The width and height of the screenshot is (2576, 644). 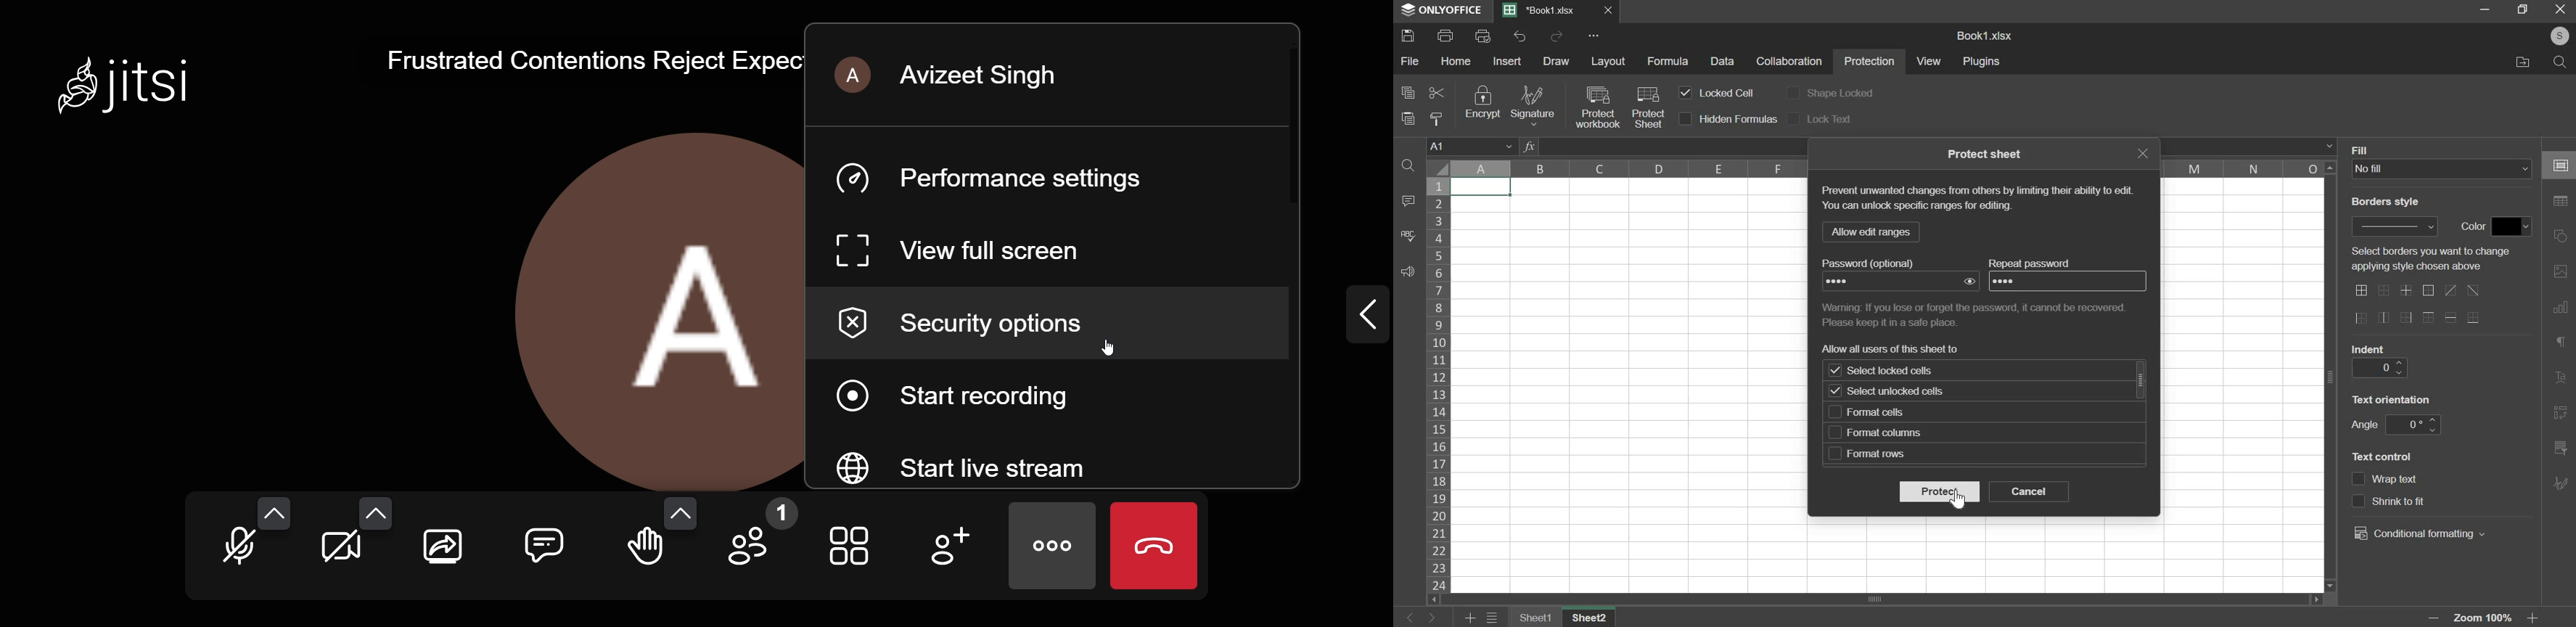 I want to click on format rows, so click(x=1876, y=454).